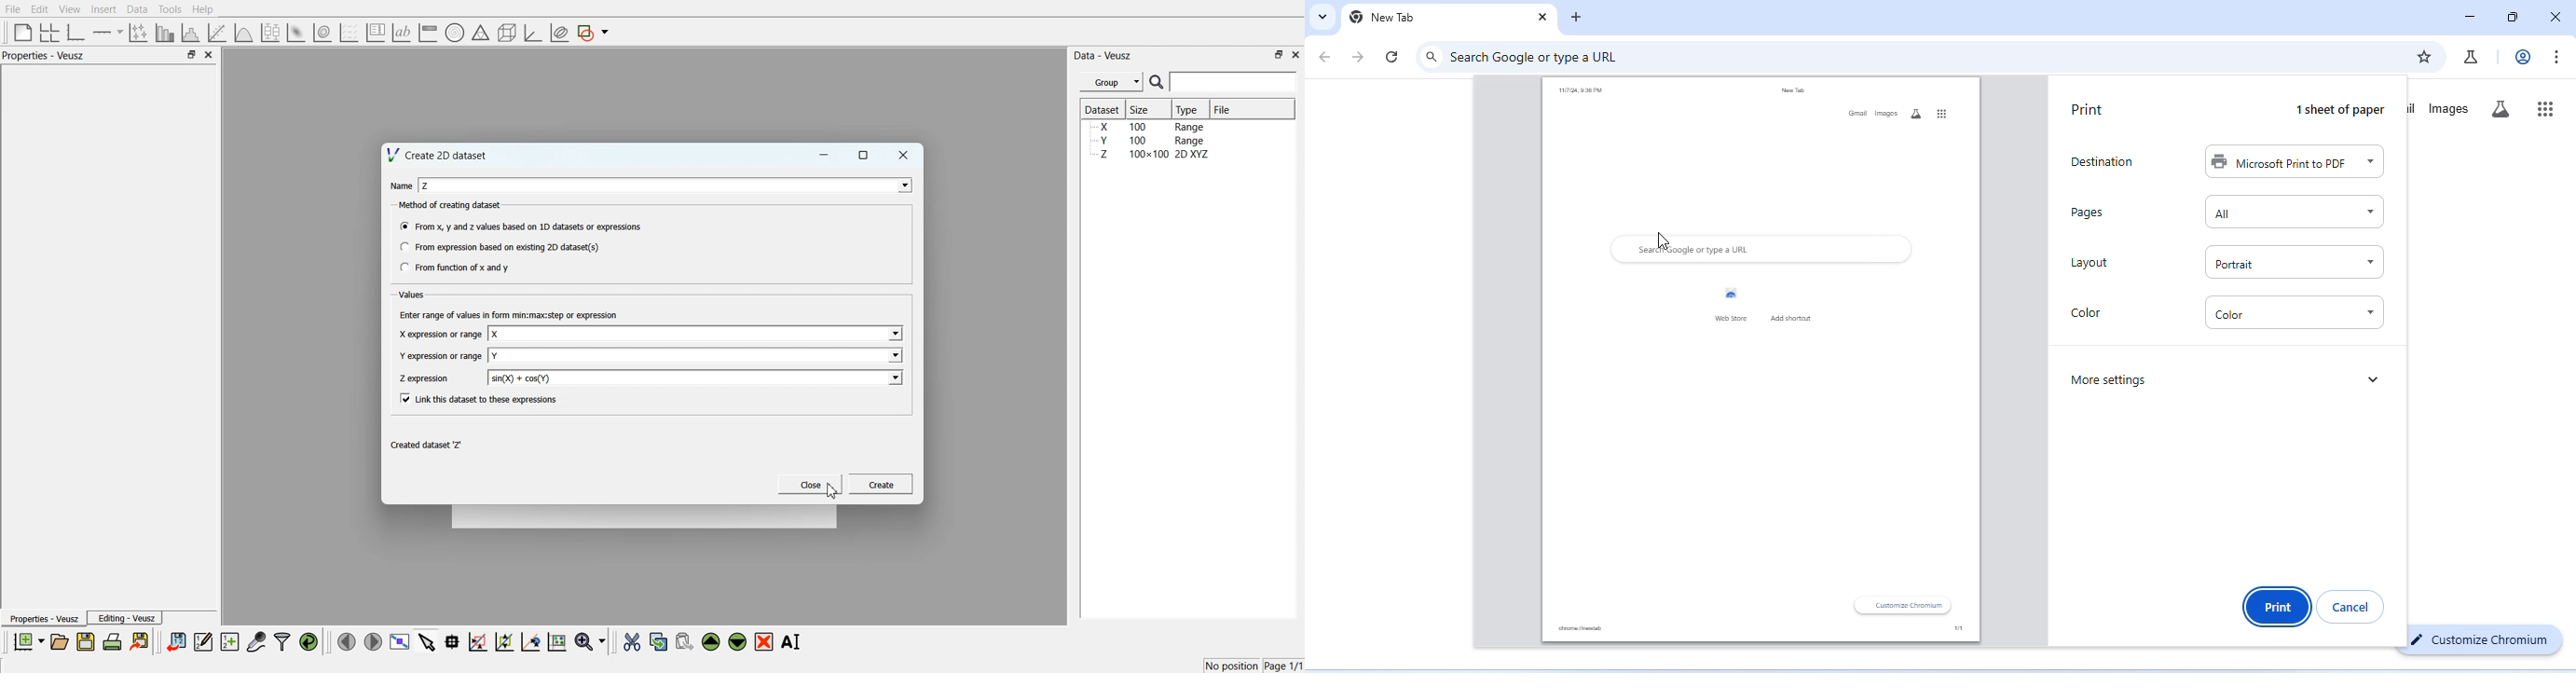 The image size is (2576, 700). I want to click on = NY expression or range, so click(441, 356).